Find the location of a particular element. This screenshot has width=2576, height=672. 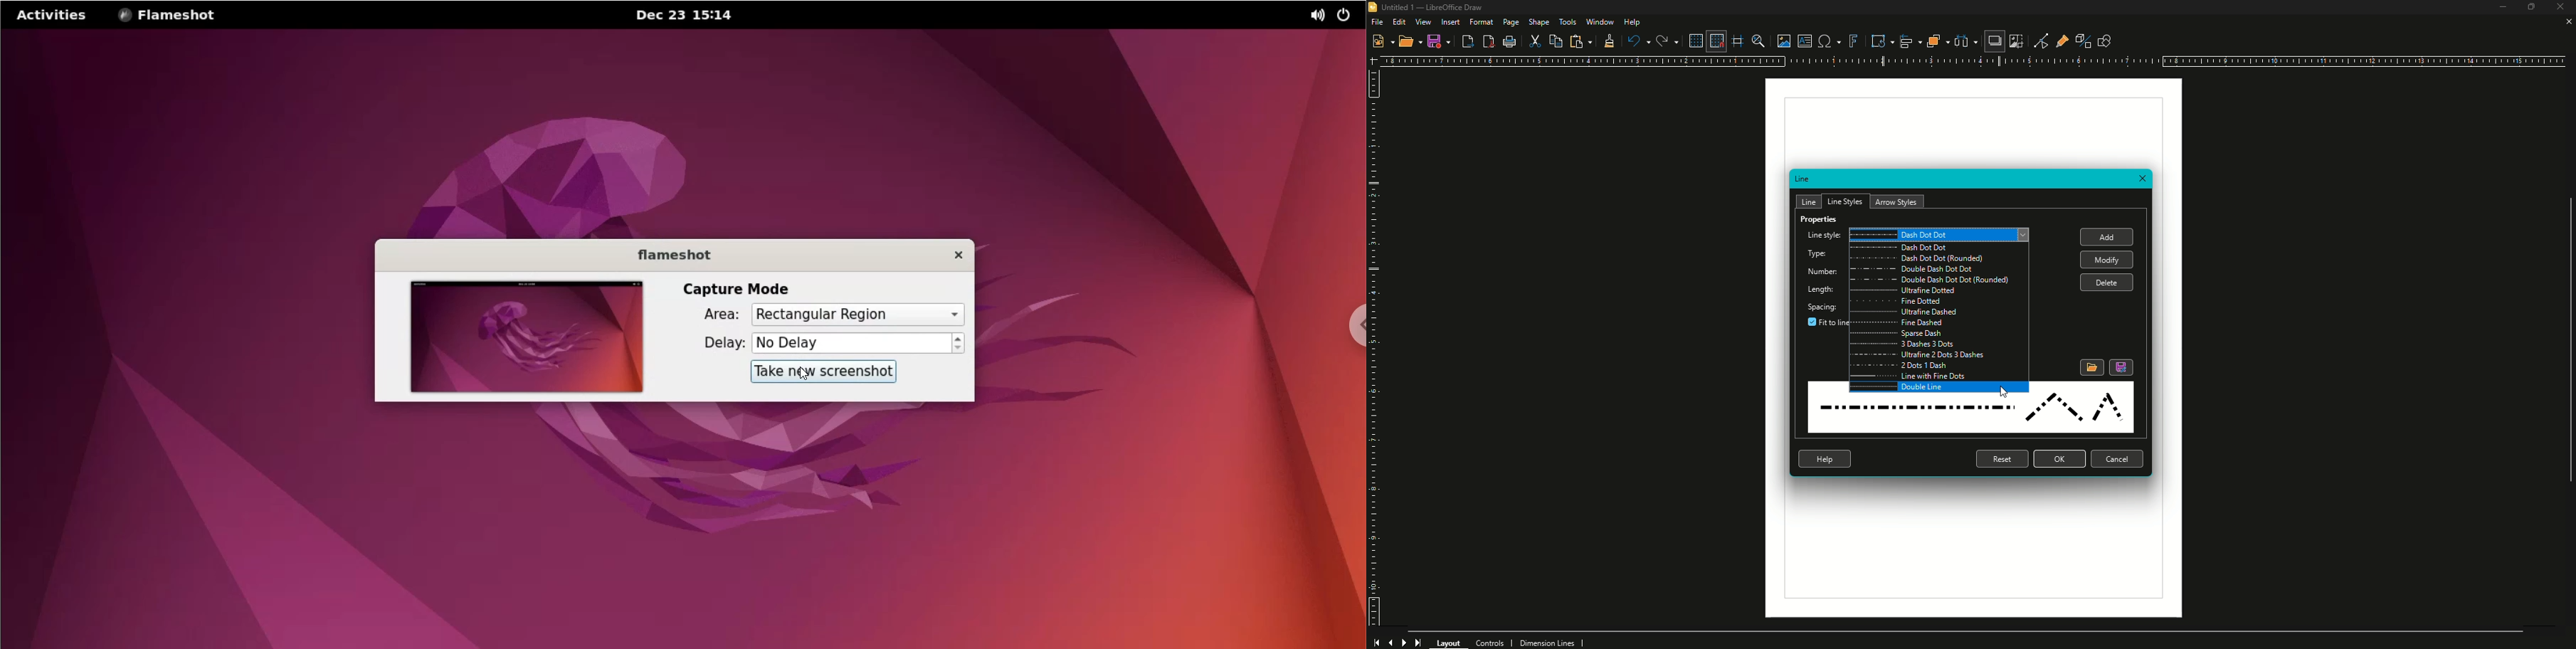

Line With Fine Dots is located at coordinates (1938, 376).